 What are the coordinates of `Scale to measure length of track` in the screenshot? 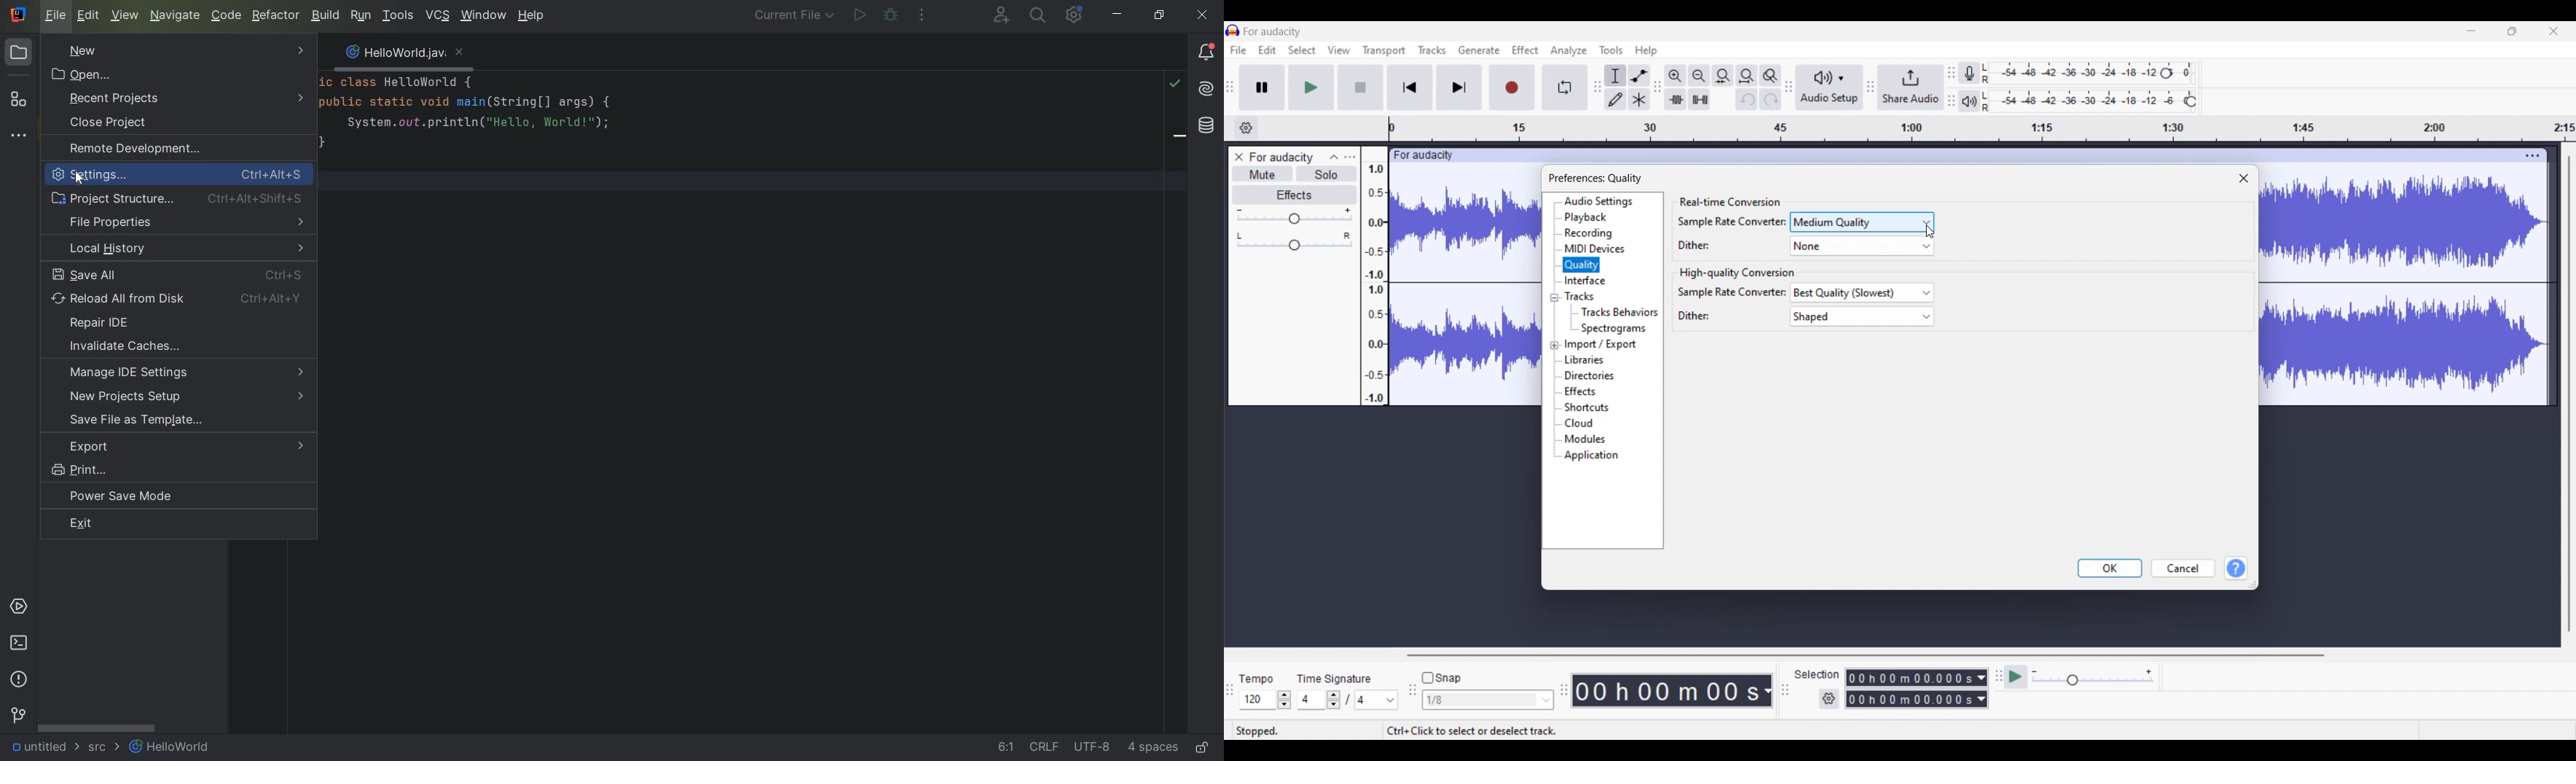 It's located at (1982, 128).